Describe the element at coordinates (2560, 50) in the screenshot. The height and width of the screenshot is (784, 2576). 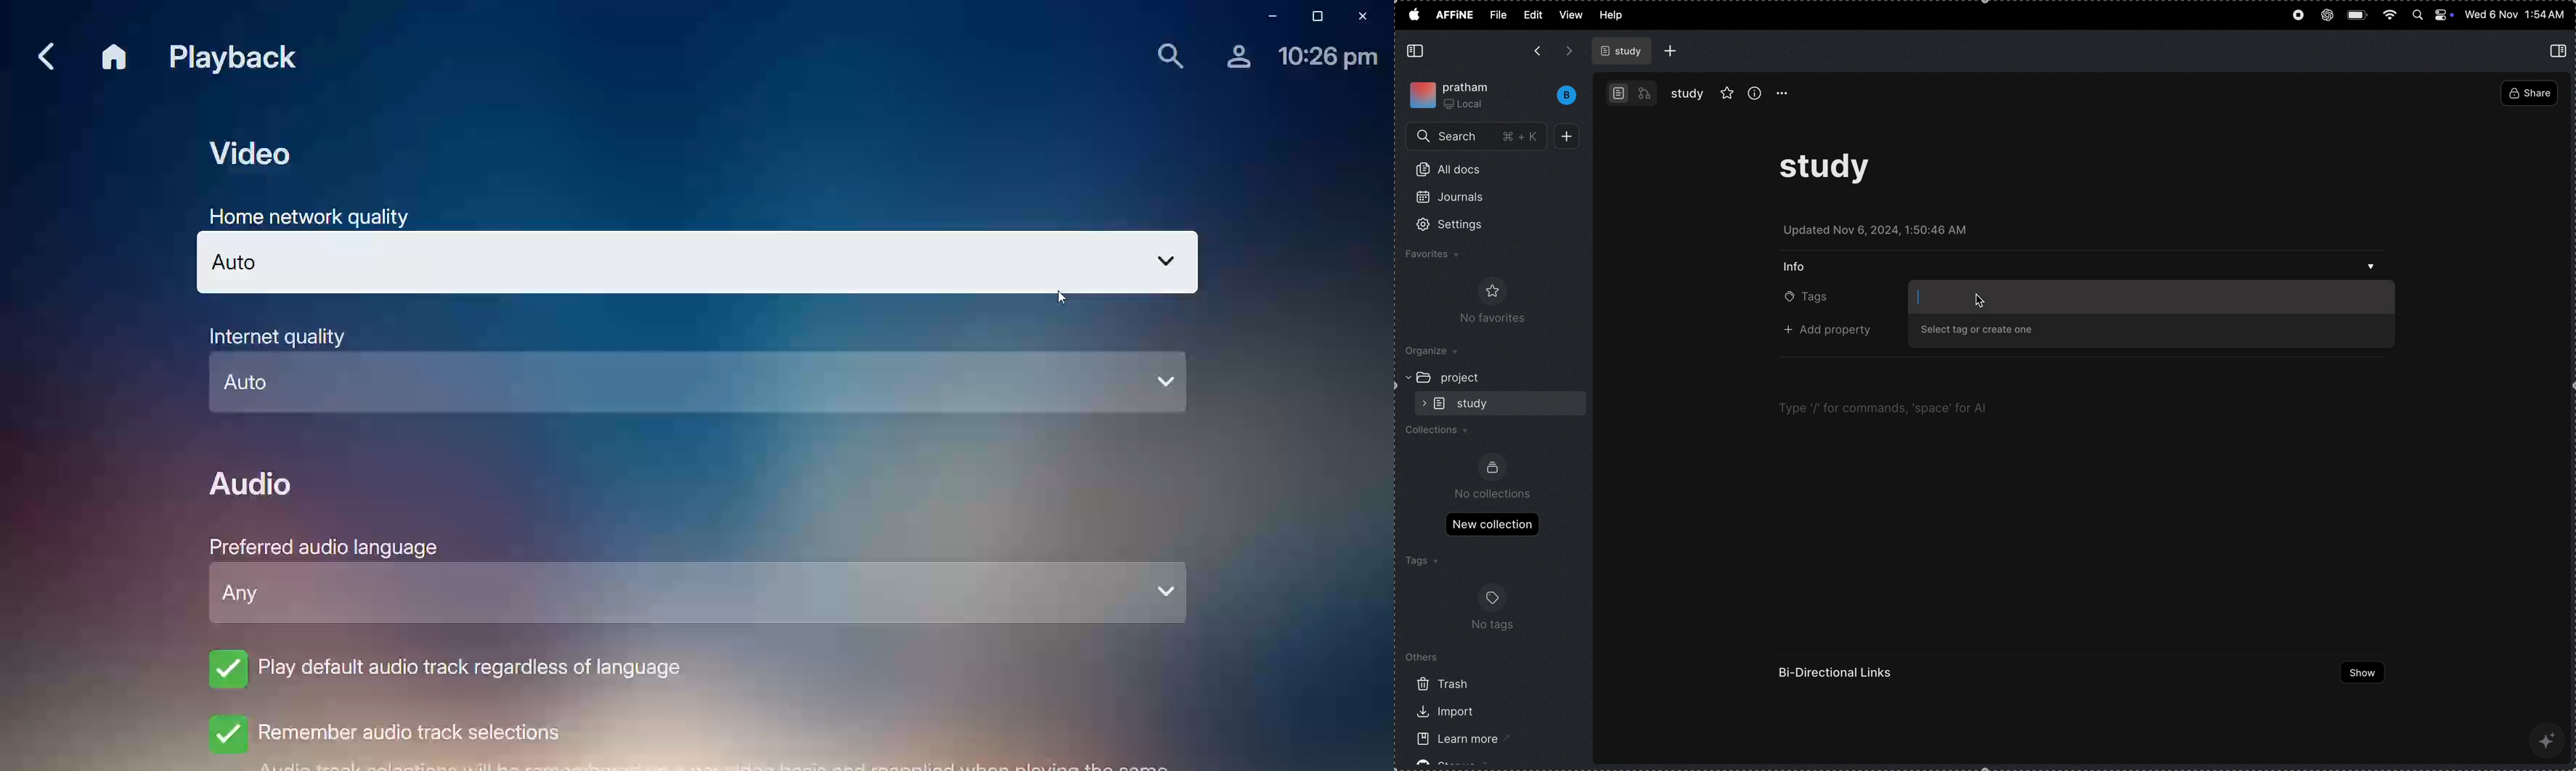
I see `collapse side bar` at that location.